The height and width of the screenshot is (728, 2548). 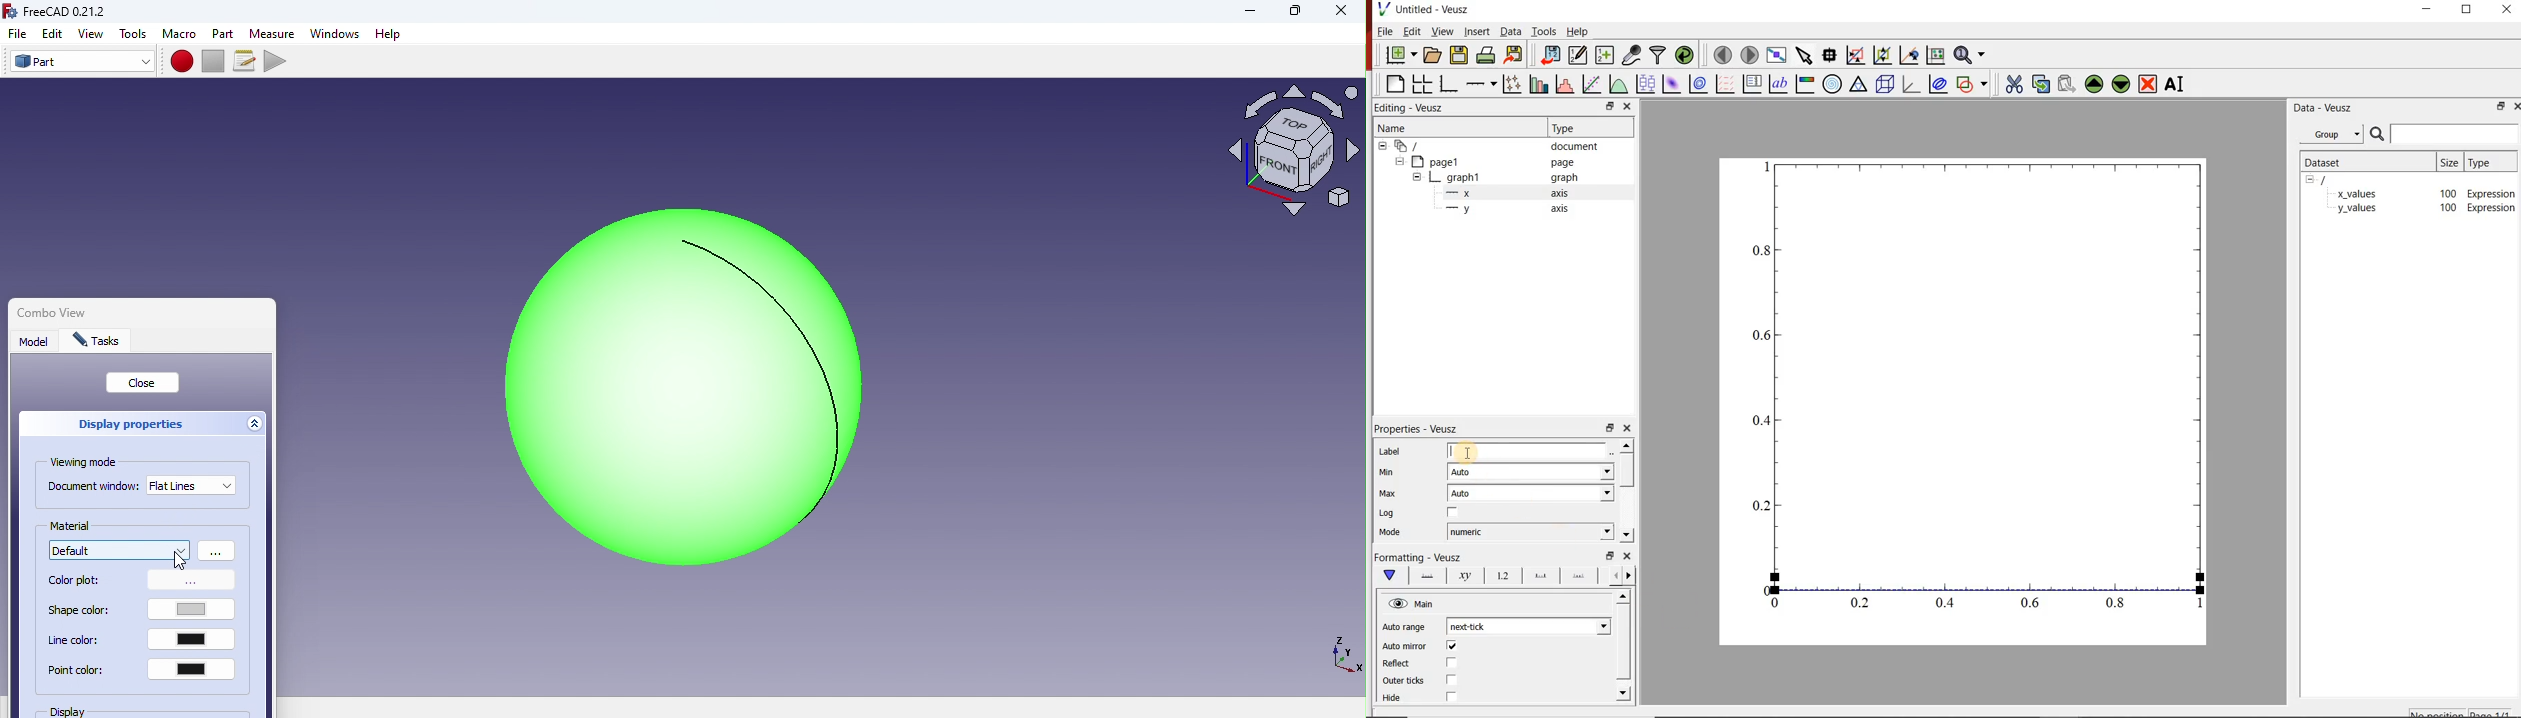 I want to click on move up, so click(x=1622, y=597).